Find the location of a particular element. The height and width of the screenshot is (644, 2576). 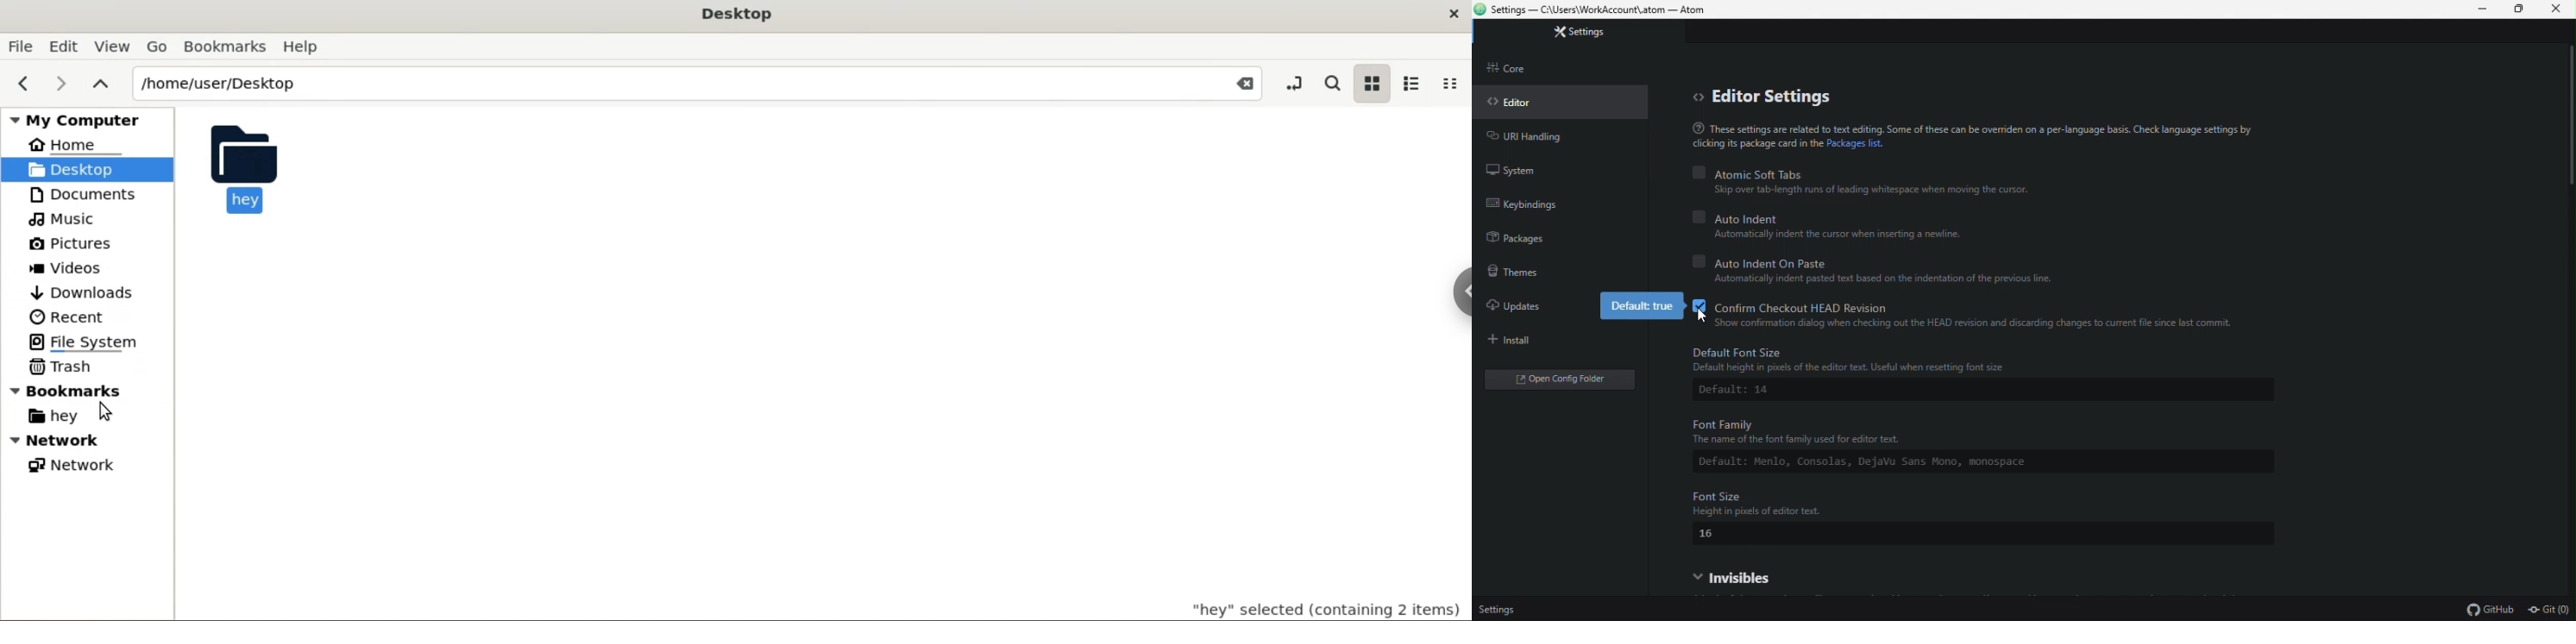

Documents is located at coordinates (81, 194).